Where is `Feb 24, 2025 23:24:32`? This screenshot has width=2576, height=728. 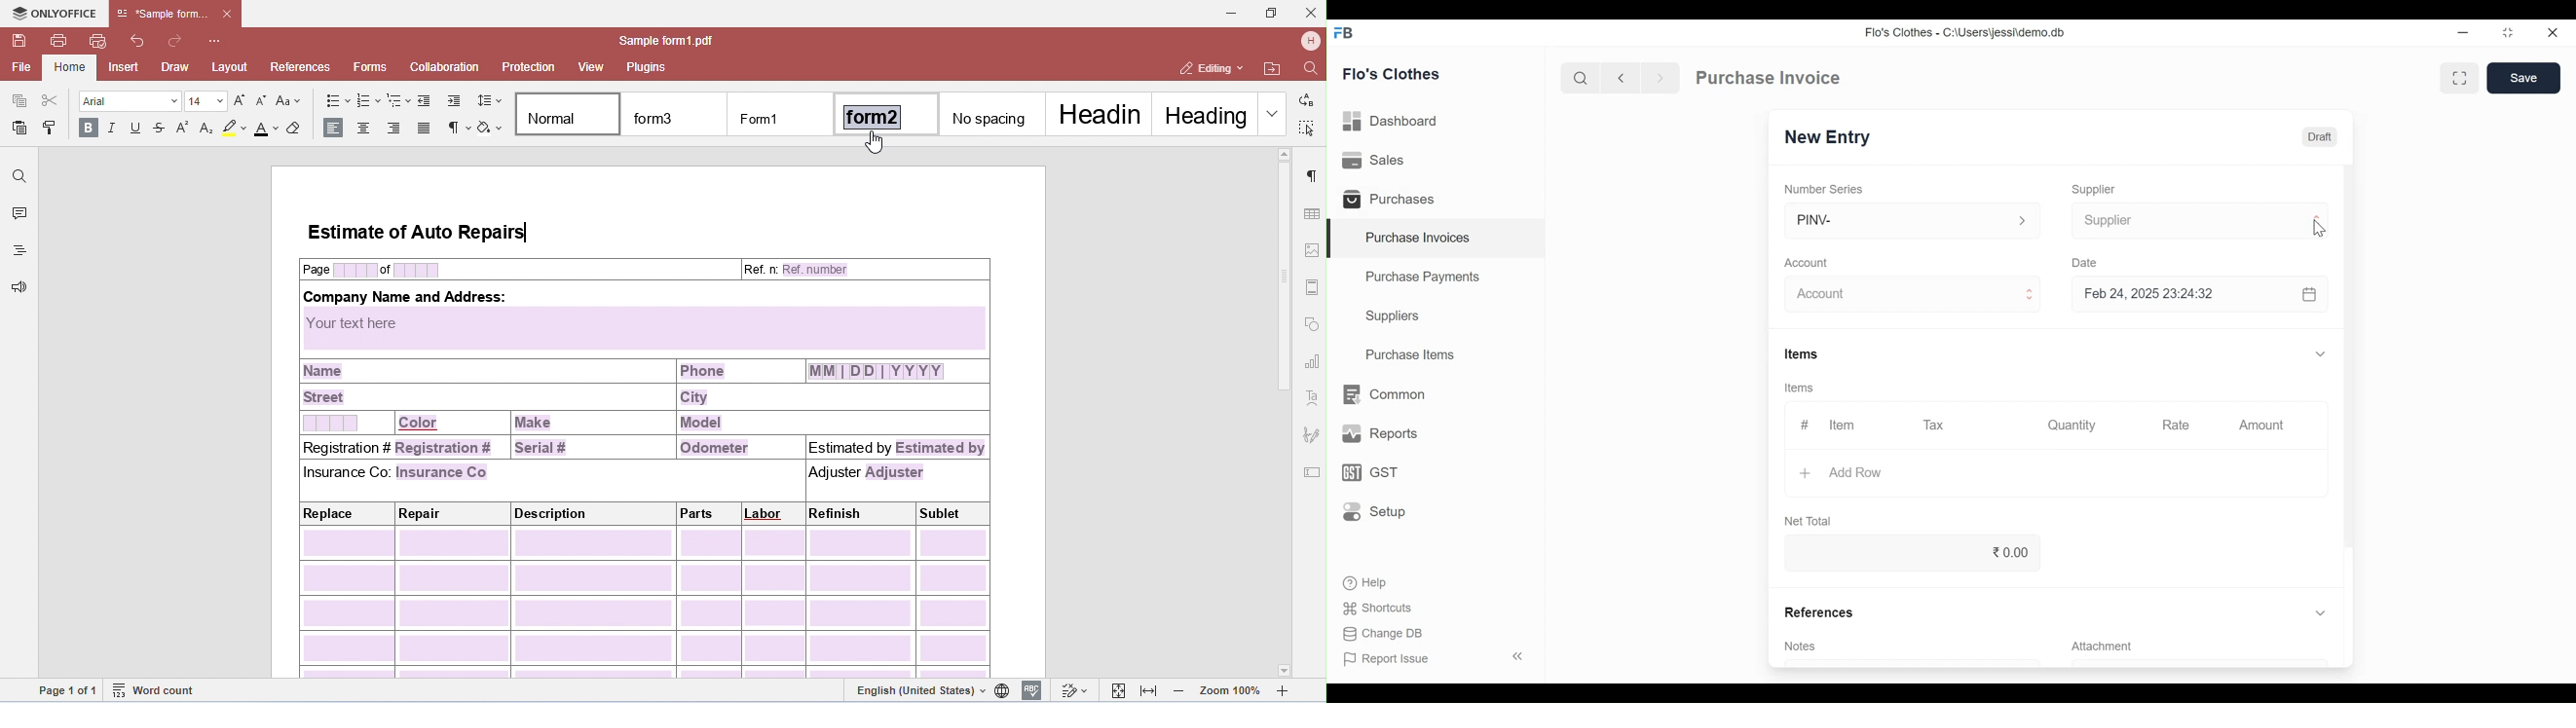
Feb 24, 2025 23:24:32 is located at coordinates (2202, 296).